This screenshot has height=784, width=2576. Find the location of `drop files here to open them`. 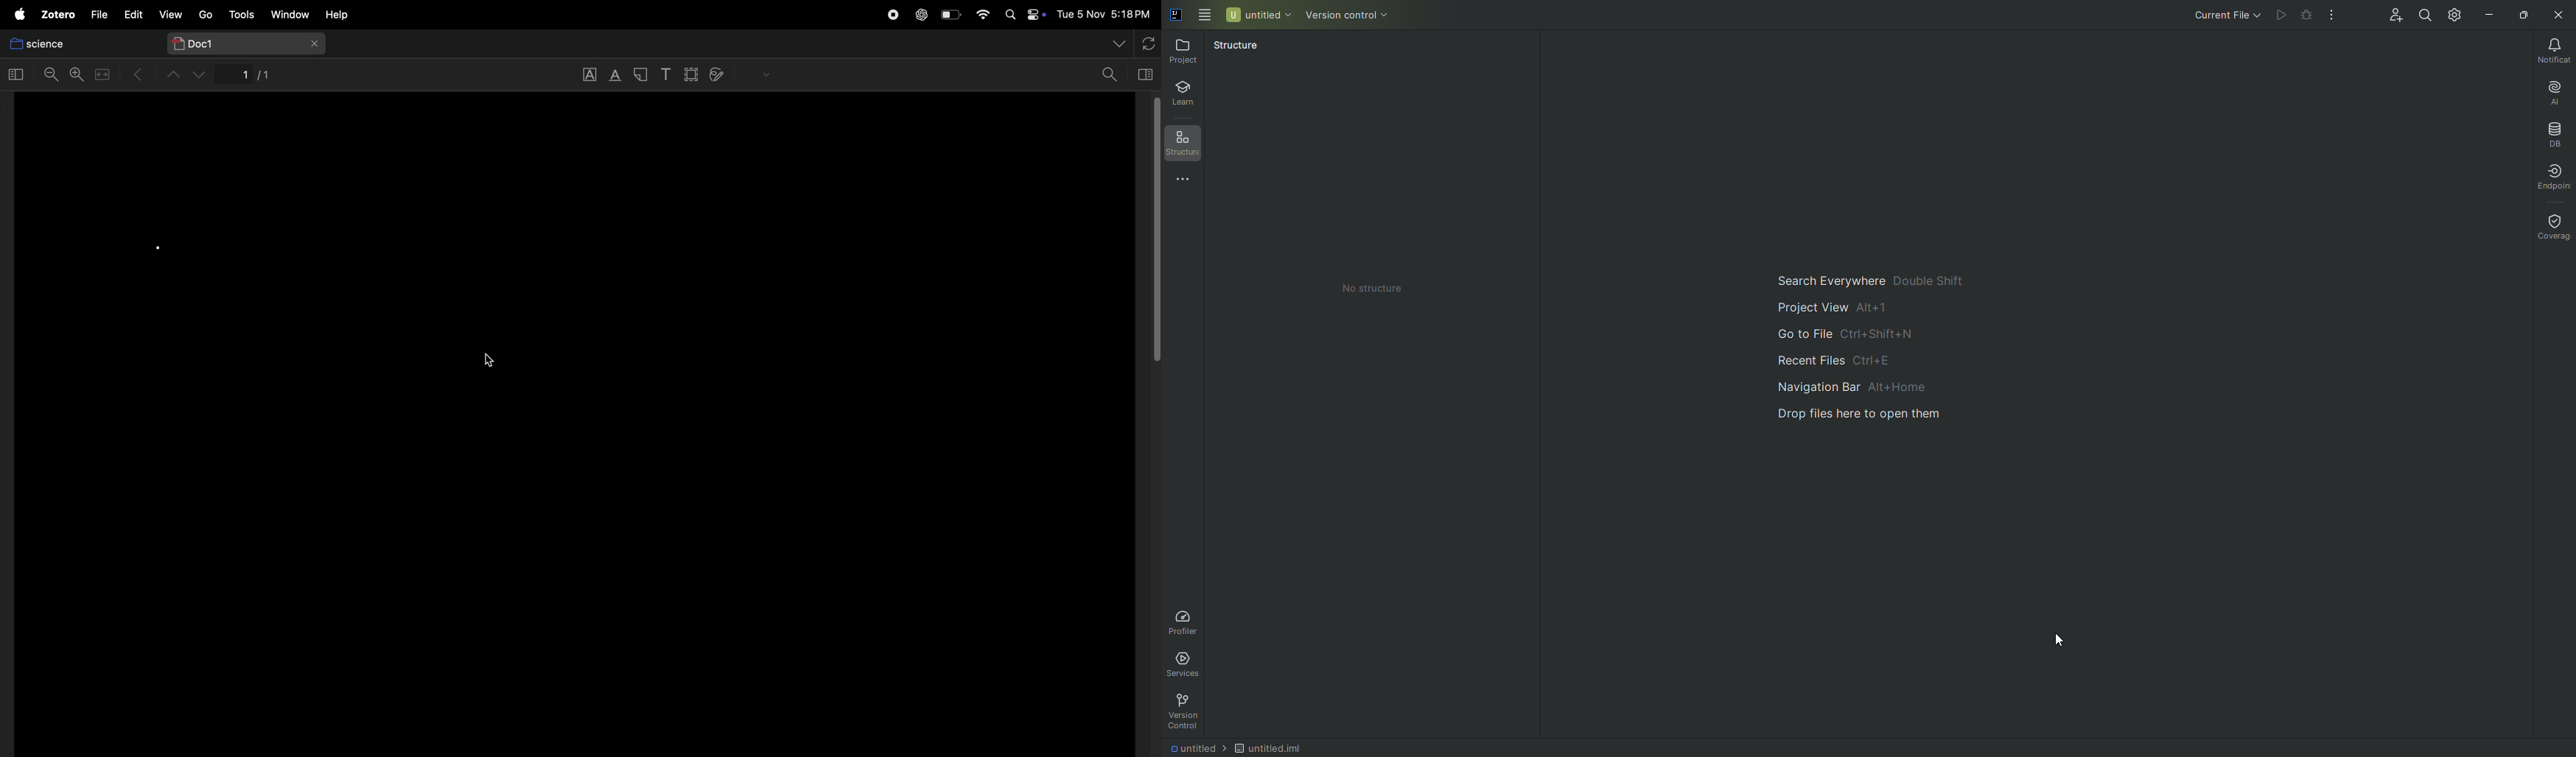

drop files here to open them is located at coordinates (1883, 423).